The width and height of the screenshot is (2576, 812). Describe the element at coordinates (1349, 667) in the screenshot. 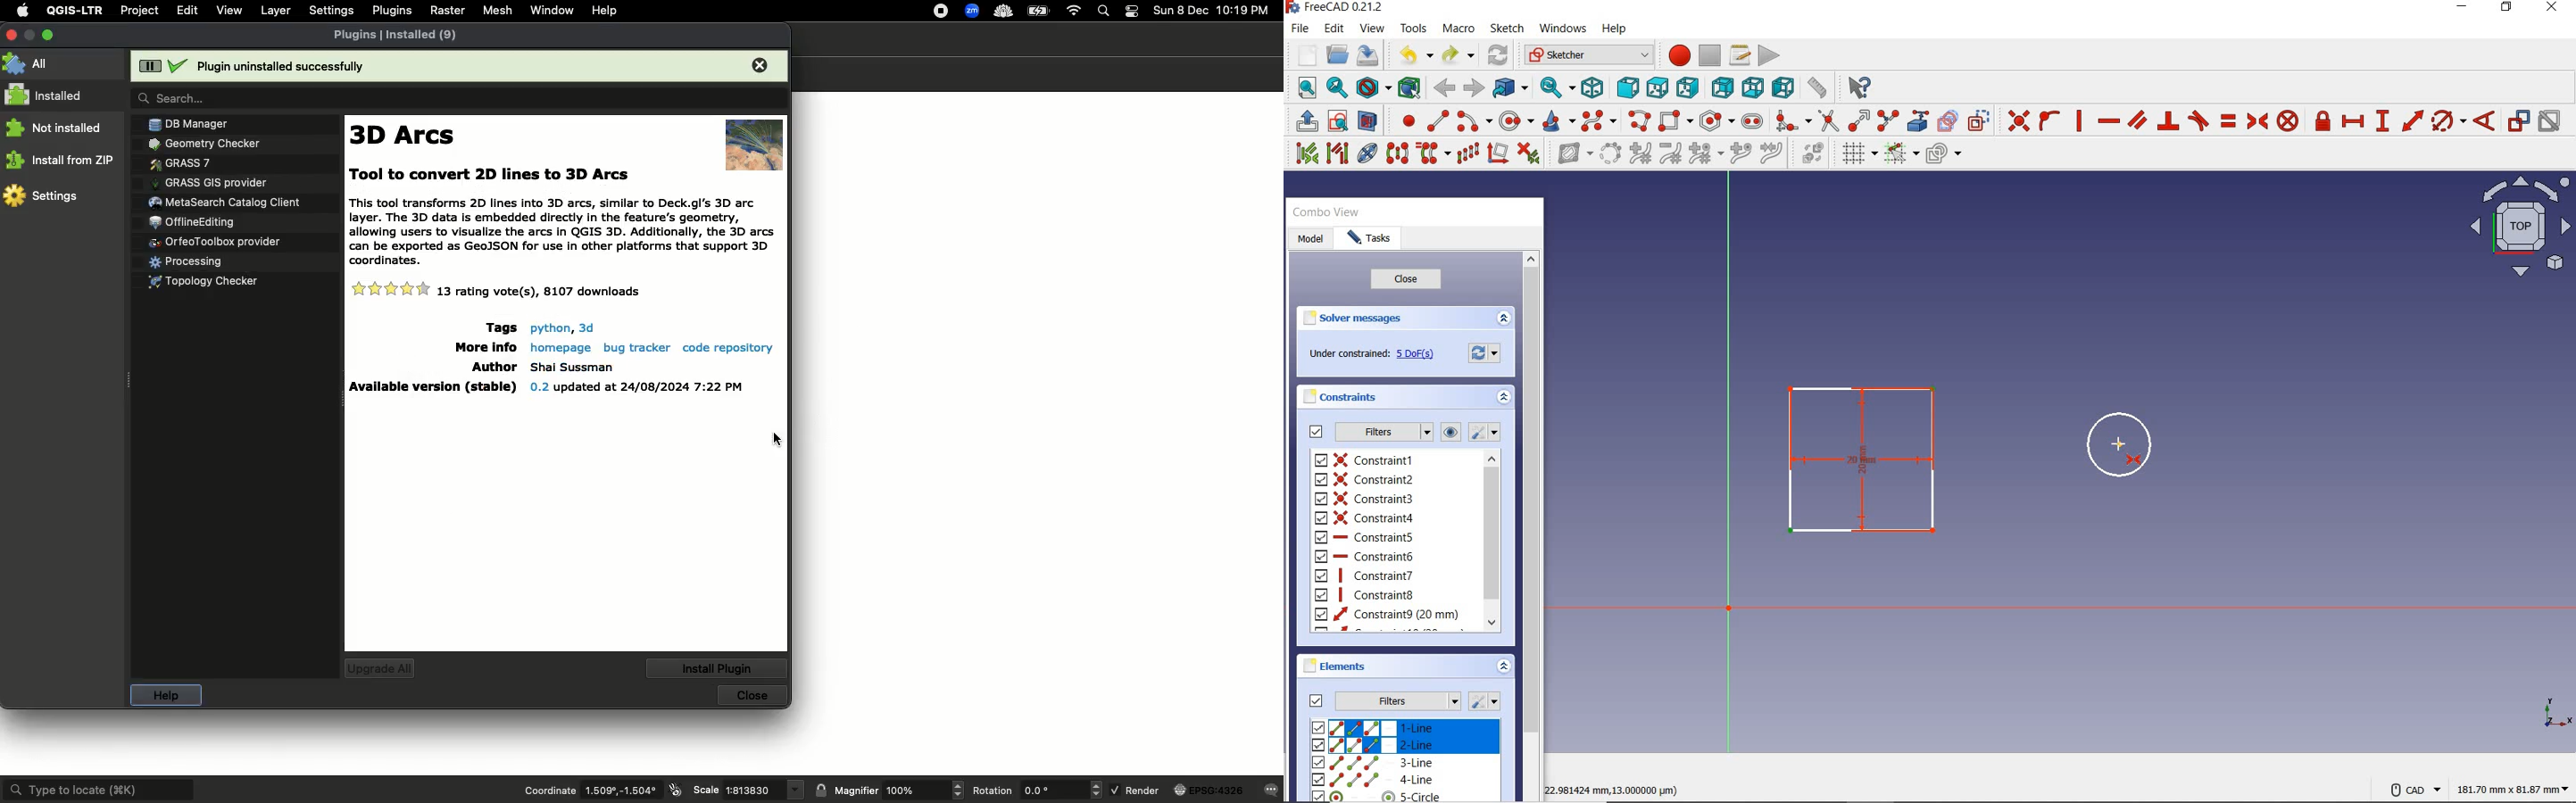

I see `elements` at that location.